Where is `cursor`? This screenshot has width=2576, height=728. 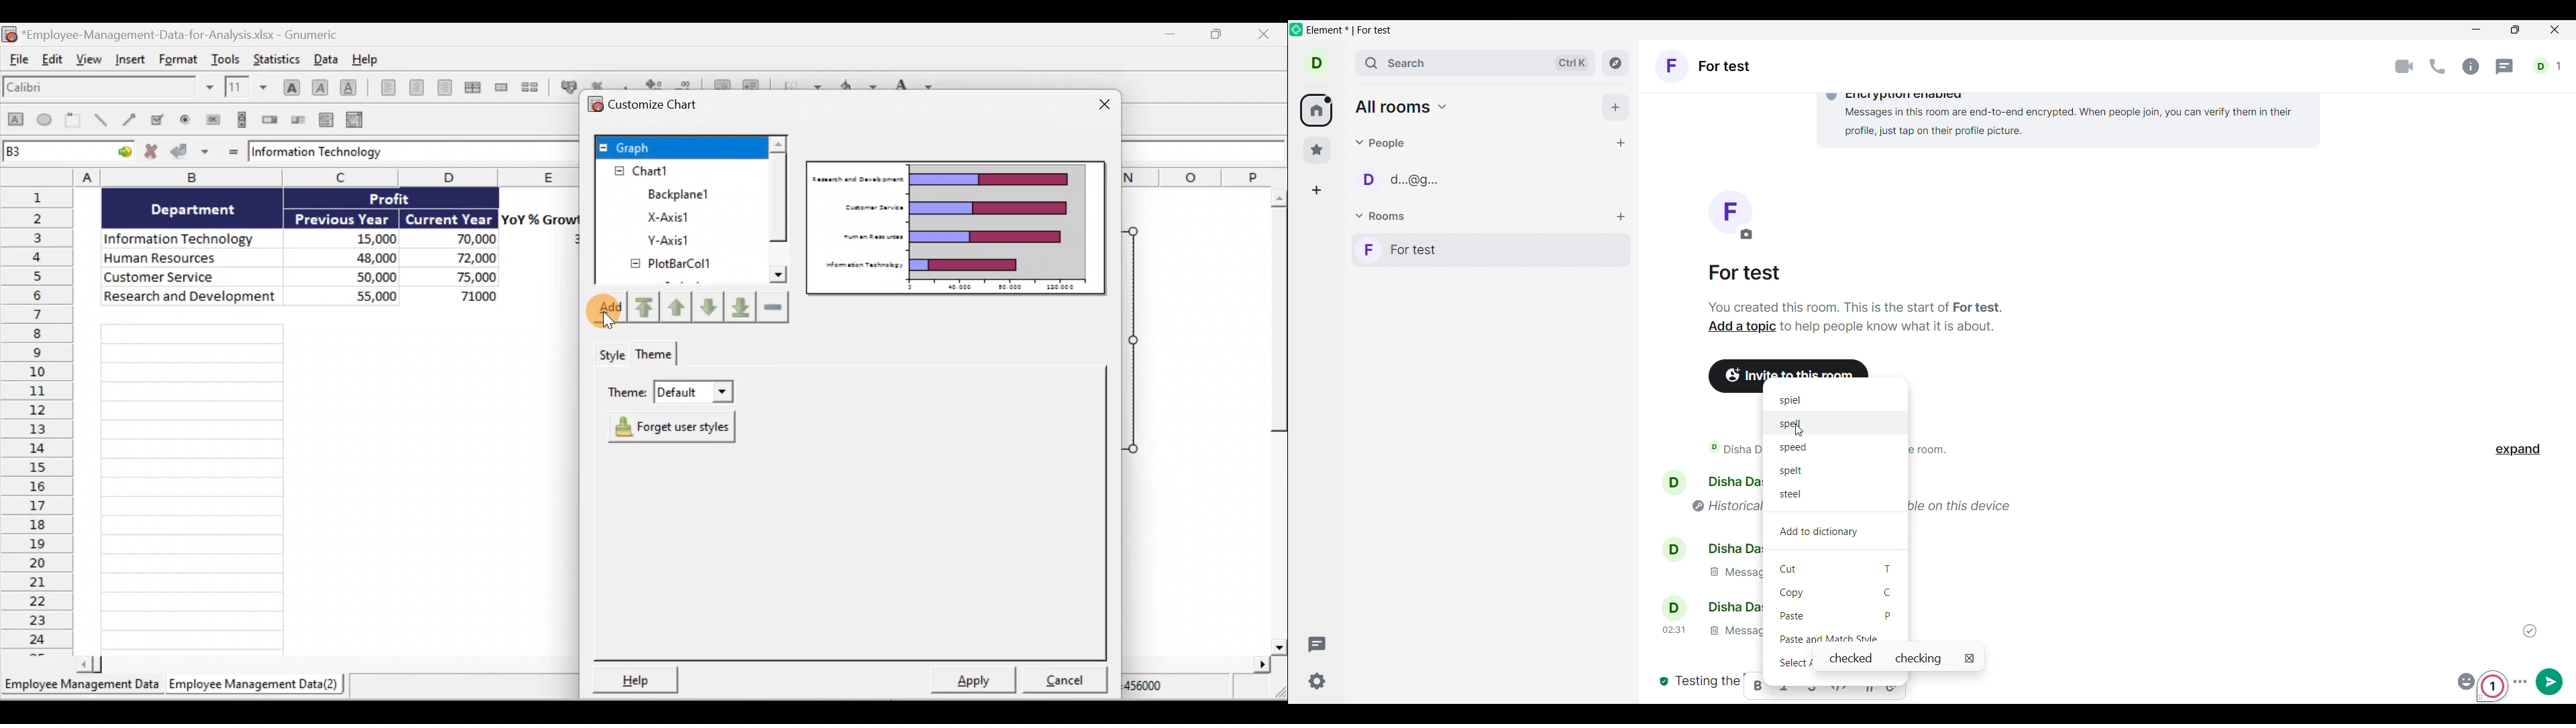 cursor is located at coordinates (1799, 432).